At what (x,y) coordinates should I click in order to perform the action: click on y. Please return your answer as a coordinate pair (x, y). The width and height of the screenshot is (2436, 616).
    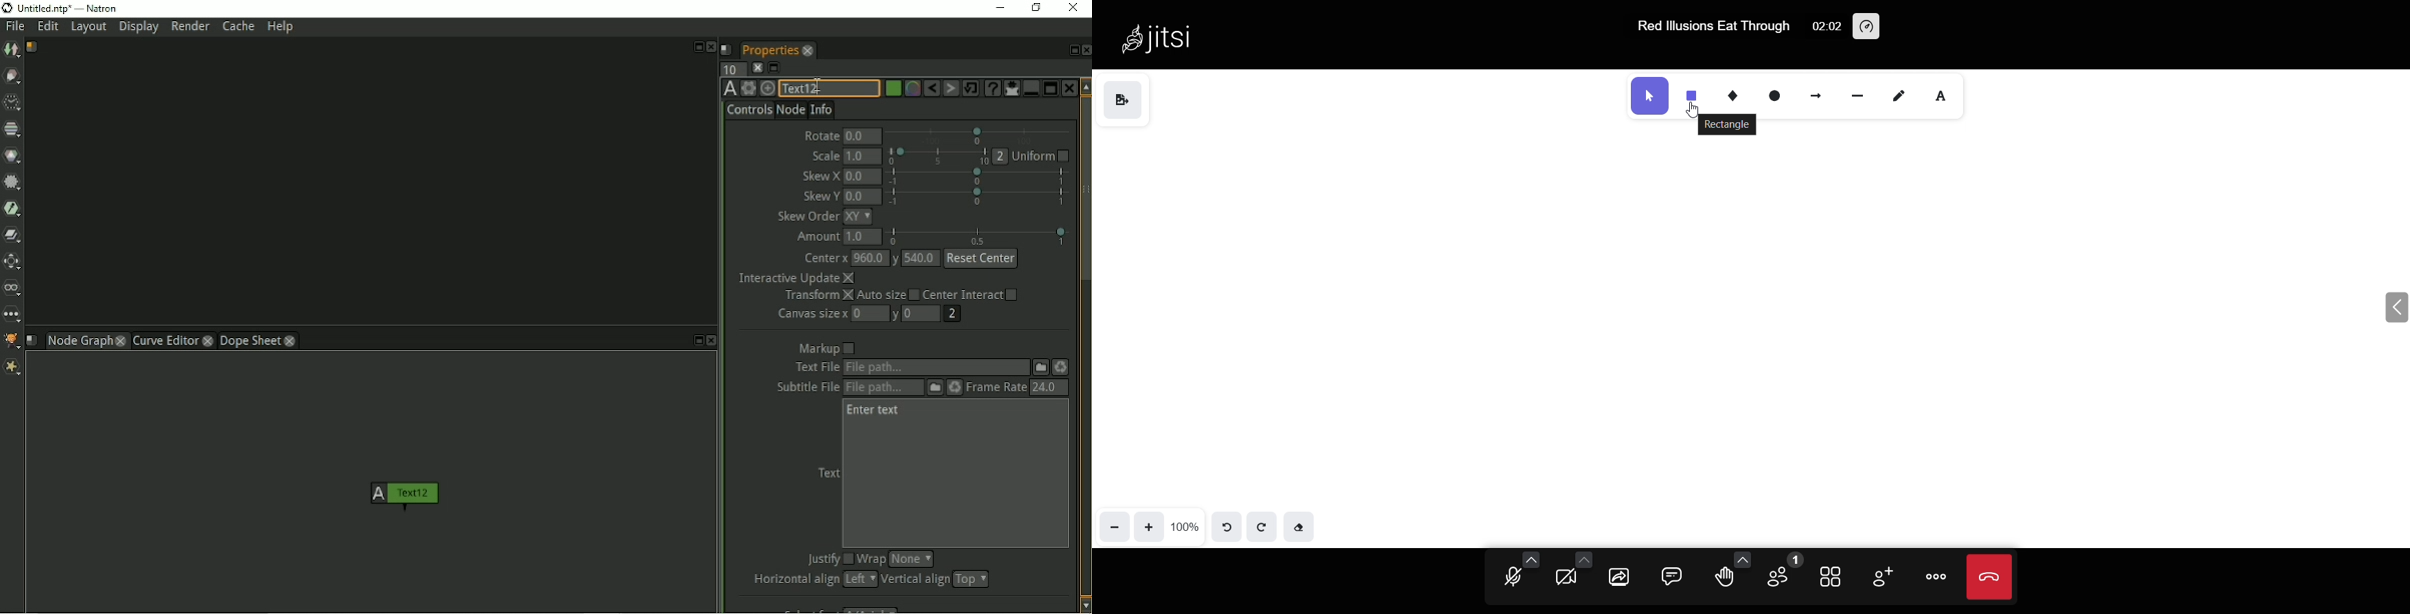
    Looking at the image, I should click on (896, 258).